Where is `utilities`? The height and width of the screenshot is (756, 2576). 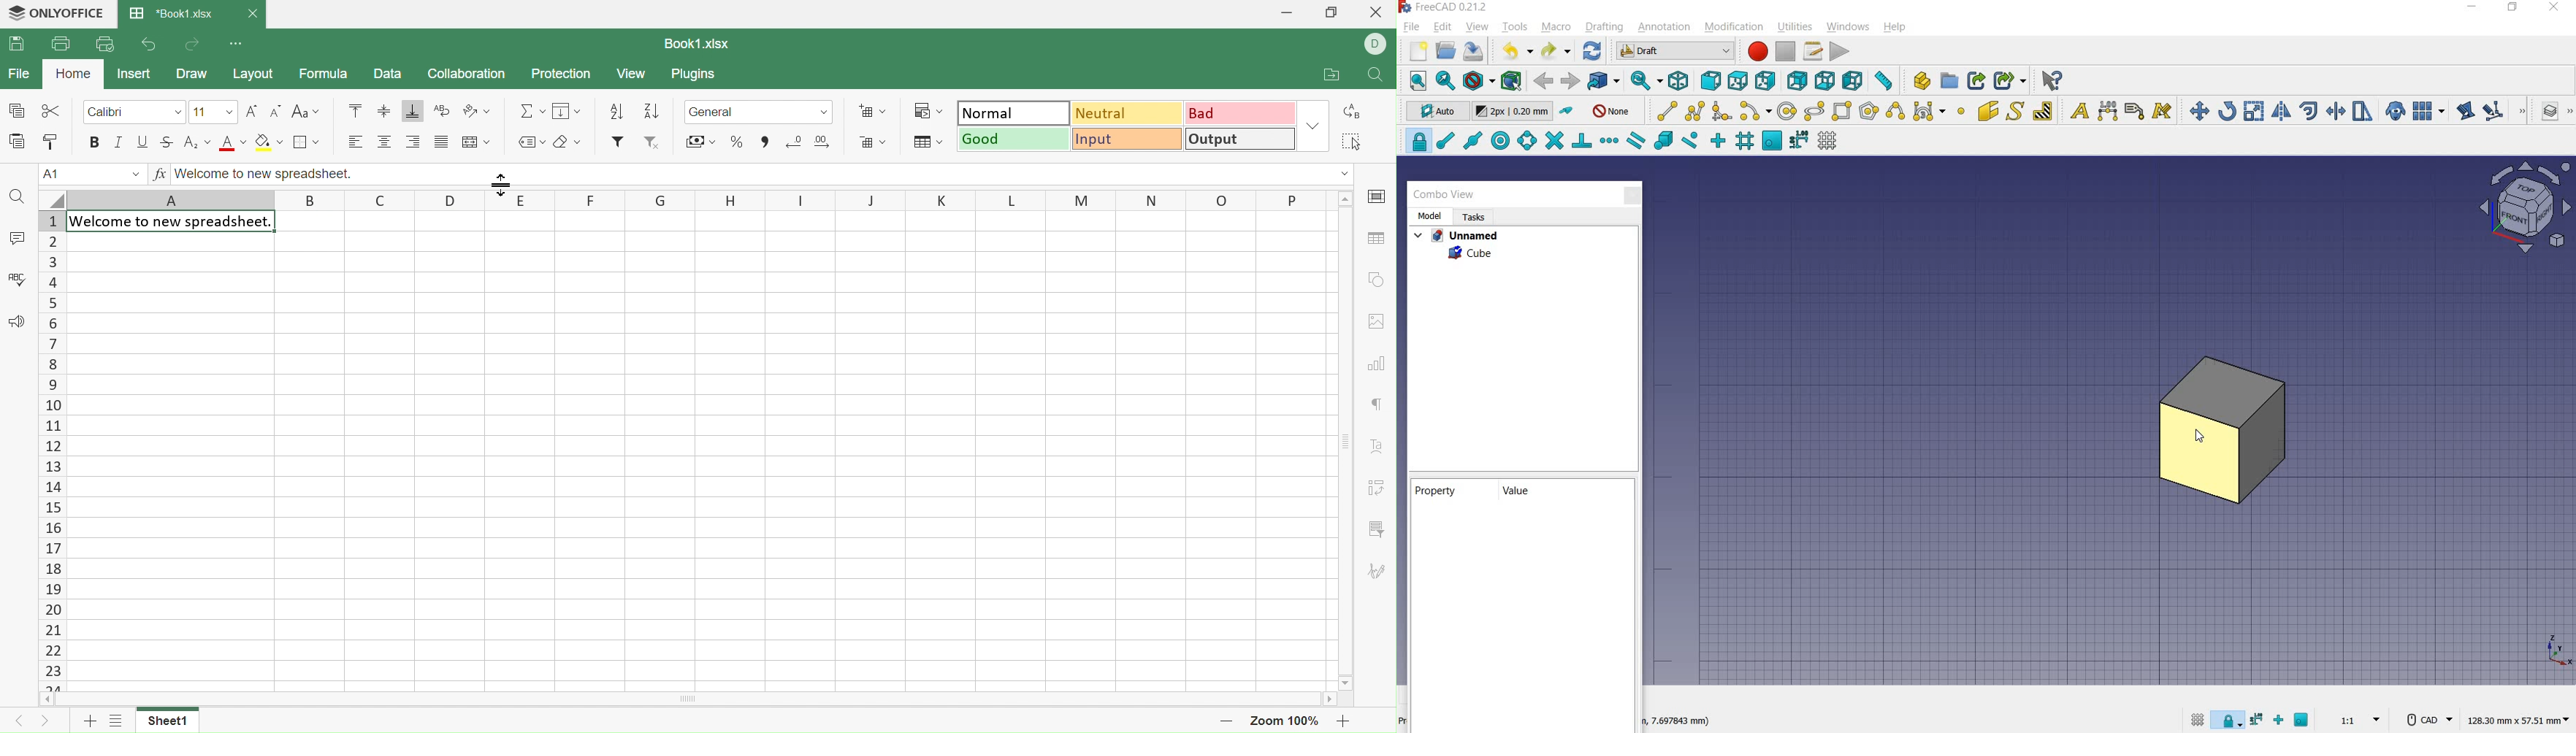
utilities is located at coordinates (1797, 26).